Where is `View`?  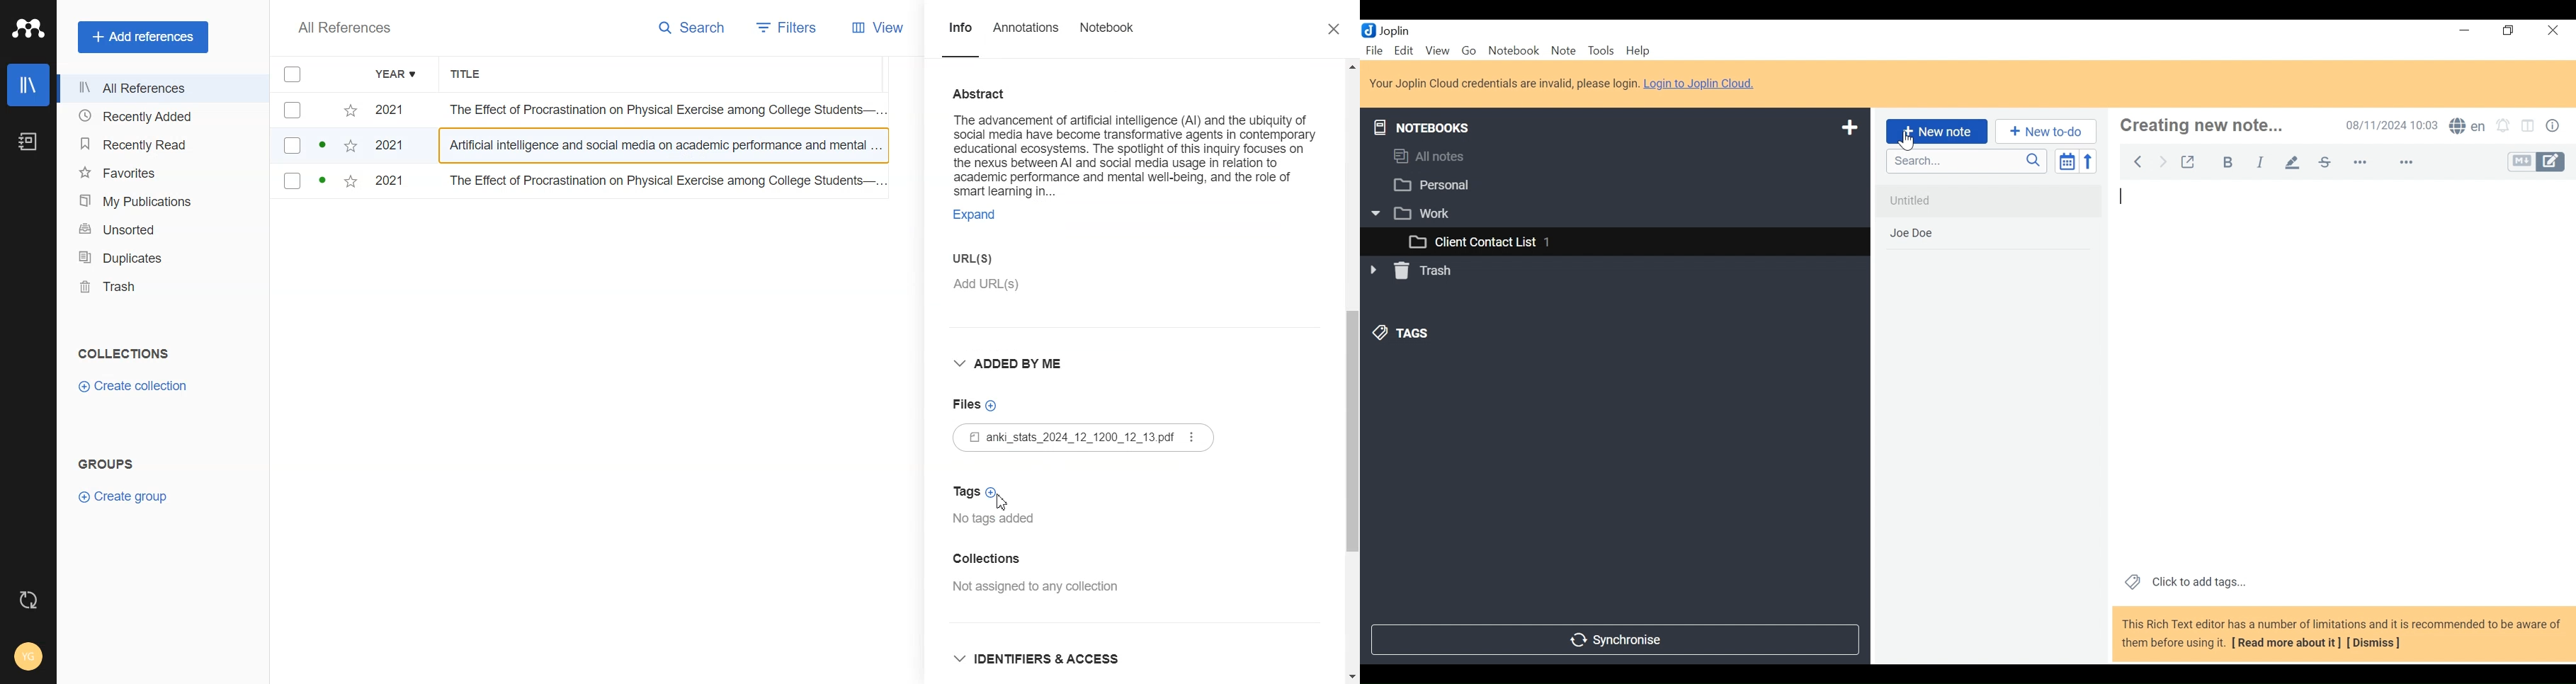
View is located at coordinates (1438, 51).